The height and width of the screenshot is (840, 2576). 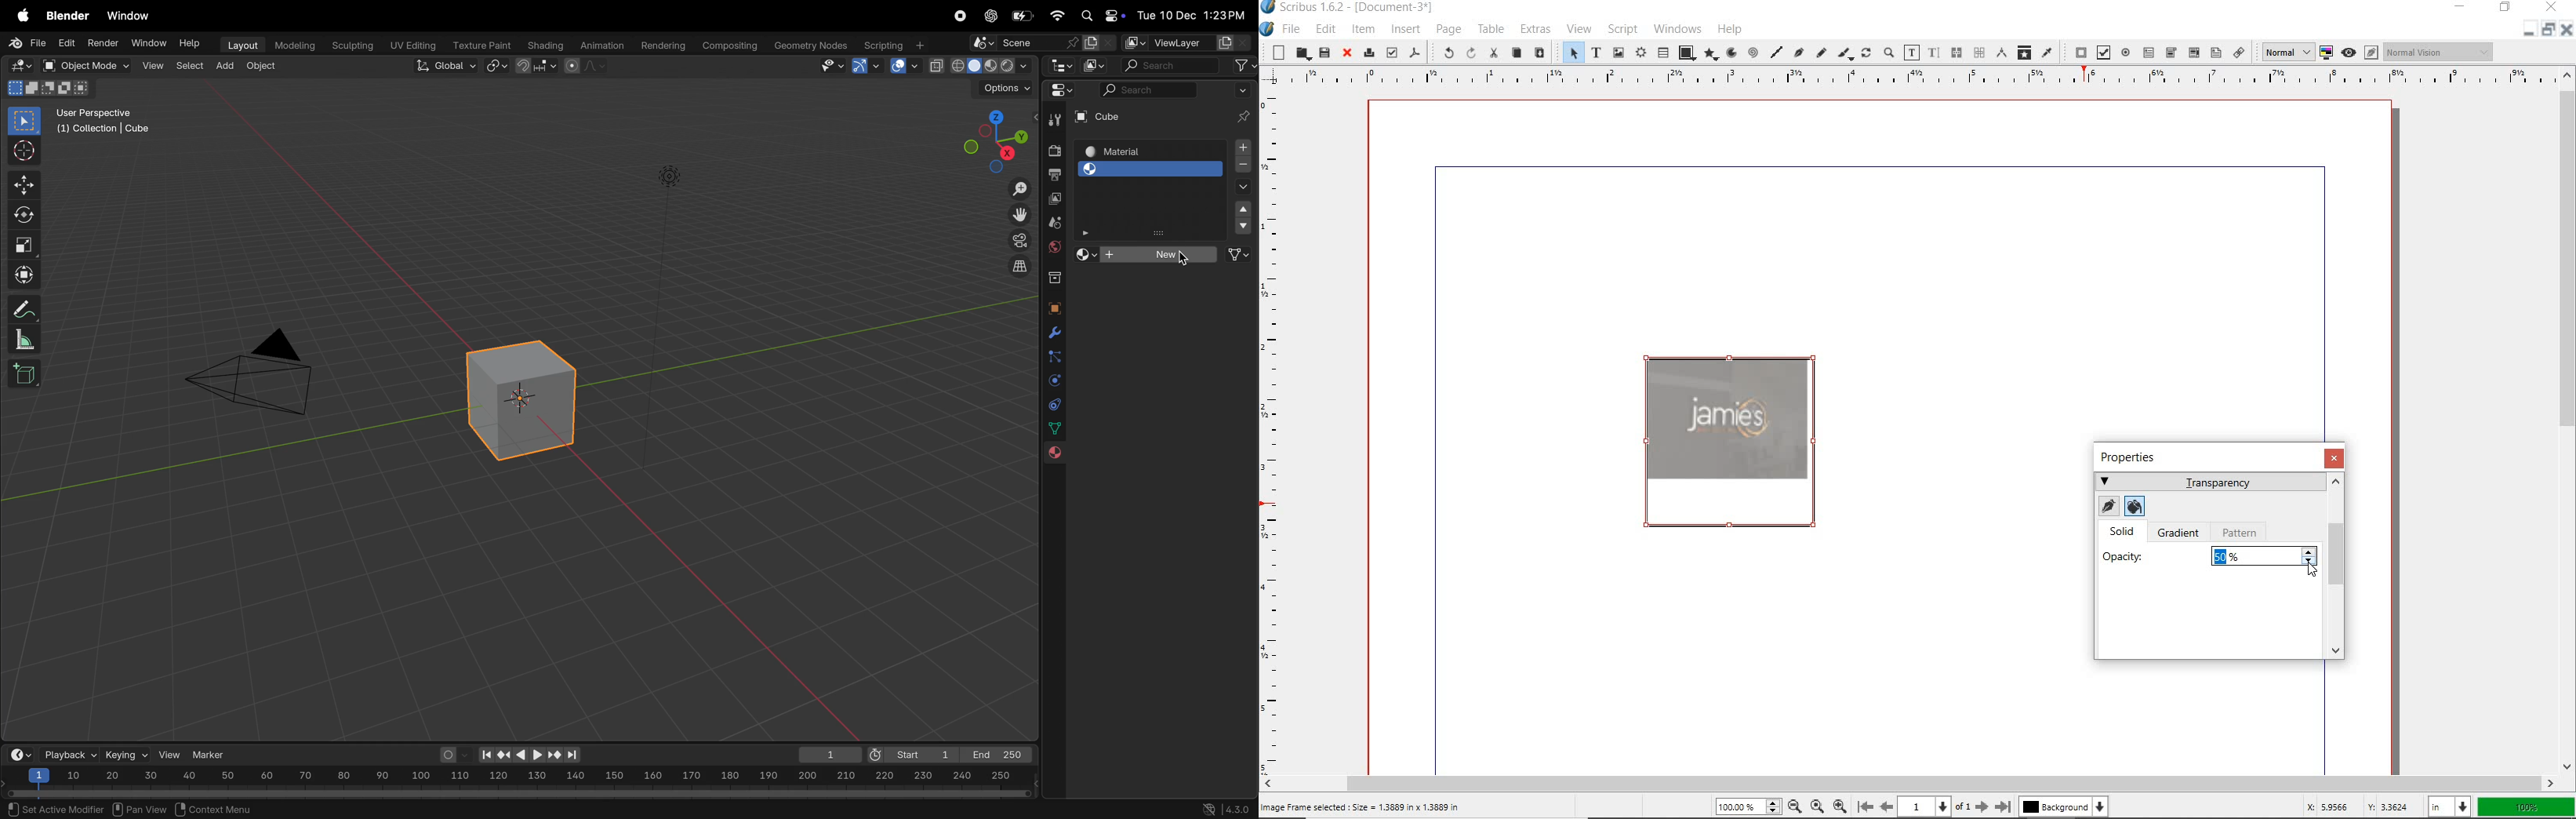 What do you see at coordinates (2526, 806) in the screenshot?
I see `zoom factor` at bounding box center [2526, 806].